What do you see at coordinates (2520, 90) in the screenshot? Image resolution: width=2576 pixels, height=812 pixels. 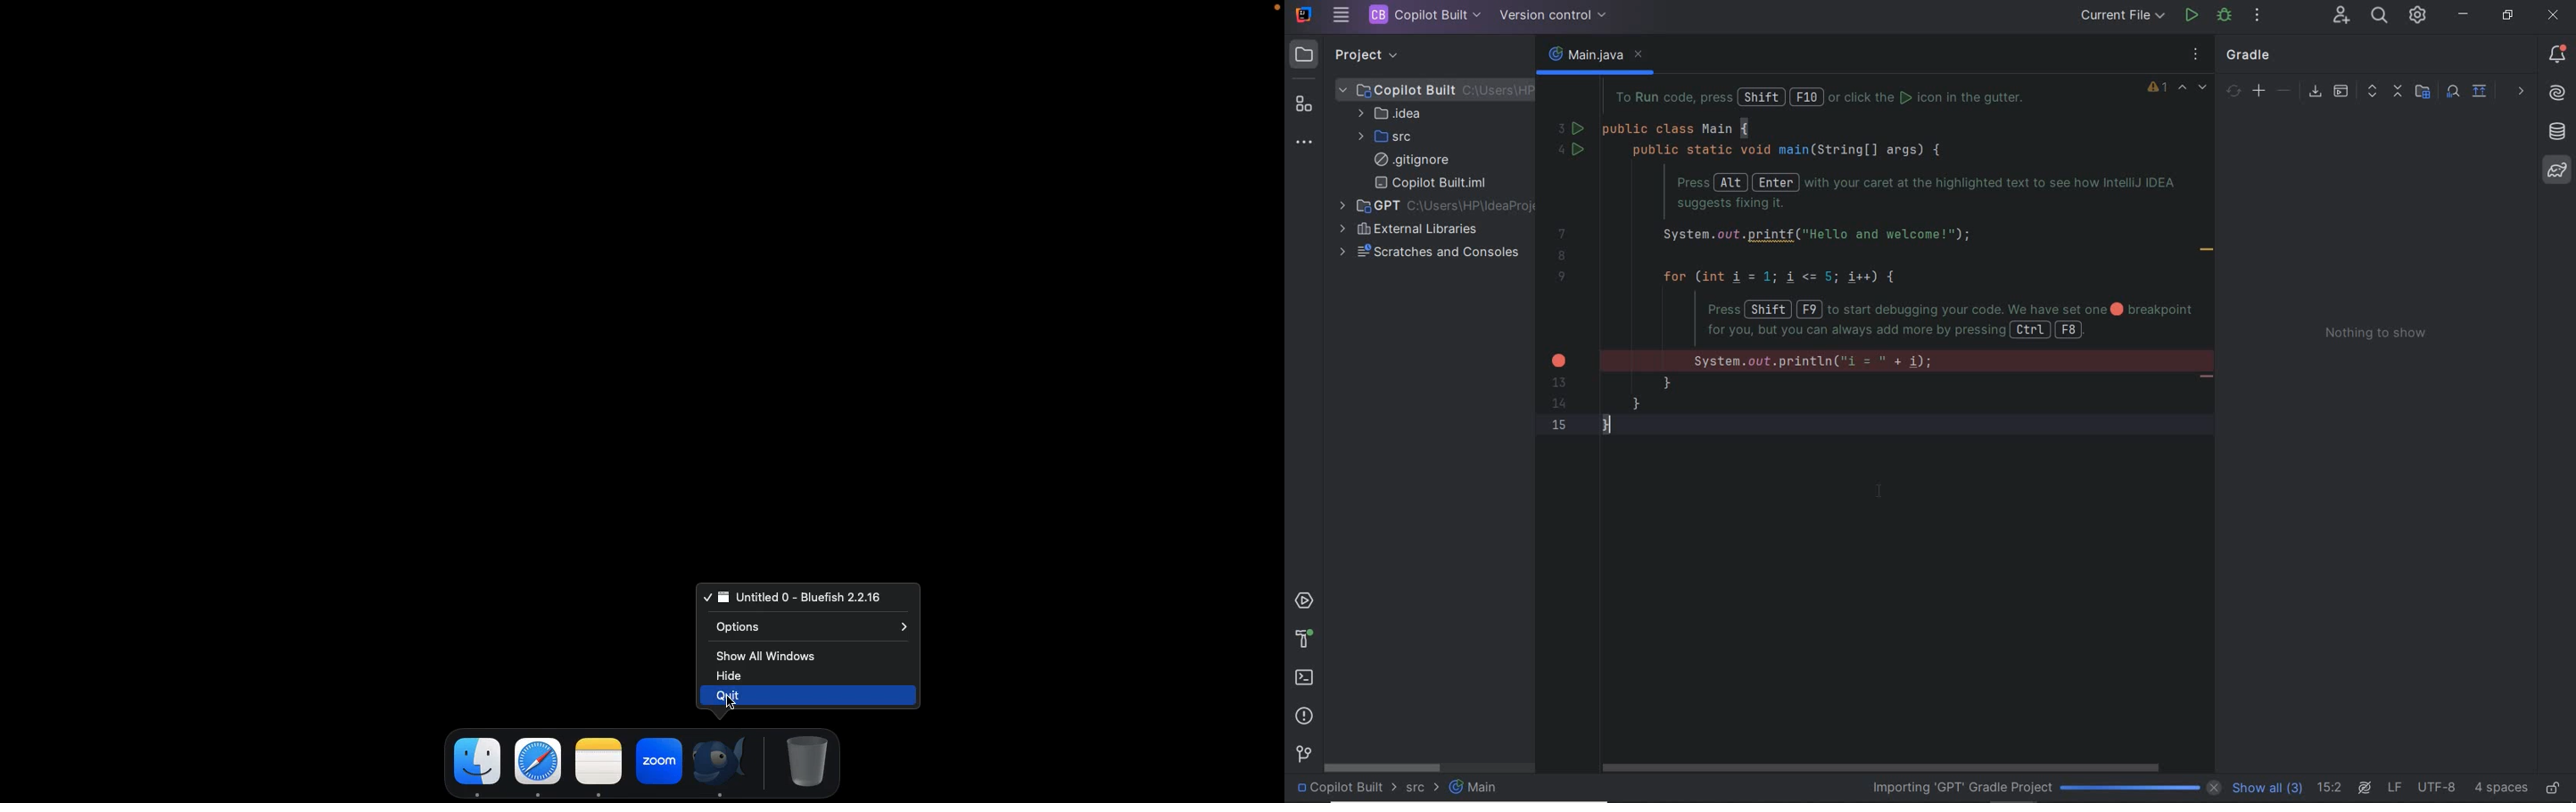 I see `others` at bounding box center [2520, 90].